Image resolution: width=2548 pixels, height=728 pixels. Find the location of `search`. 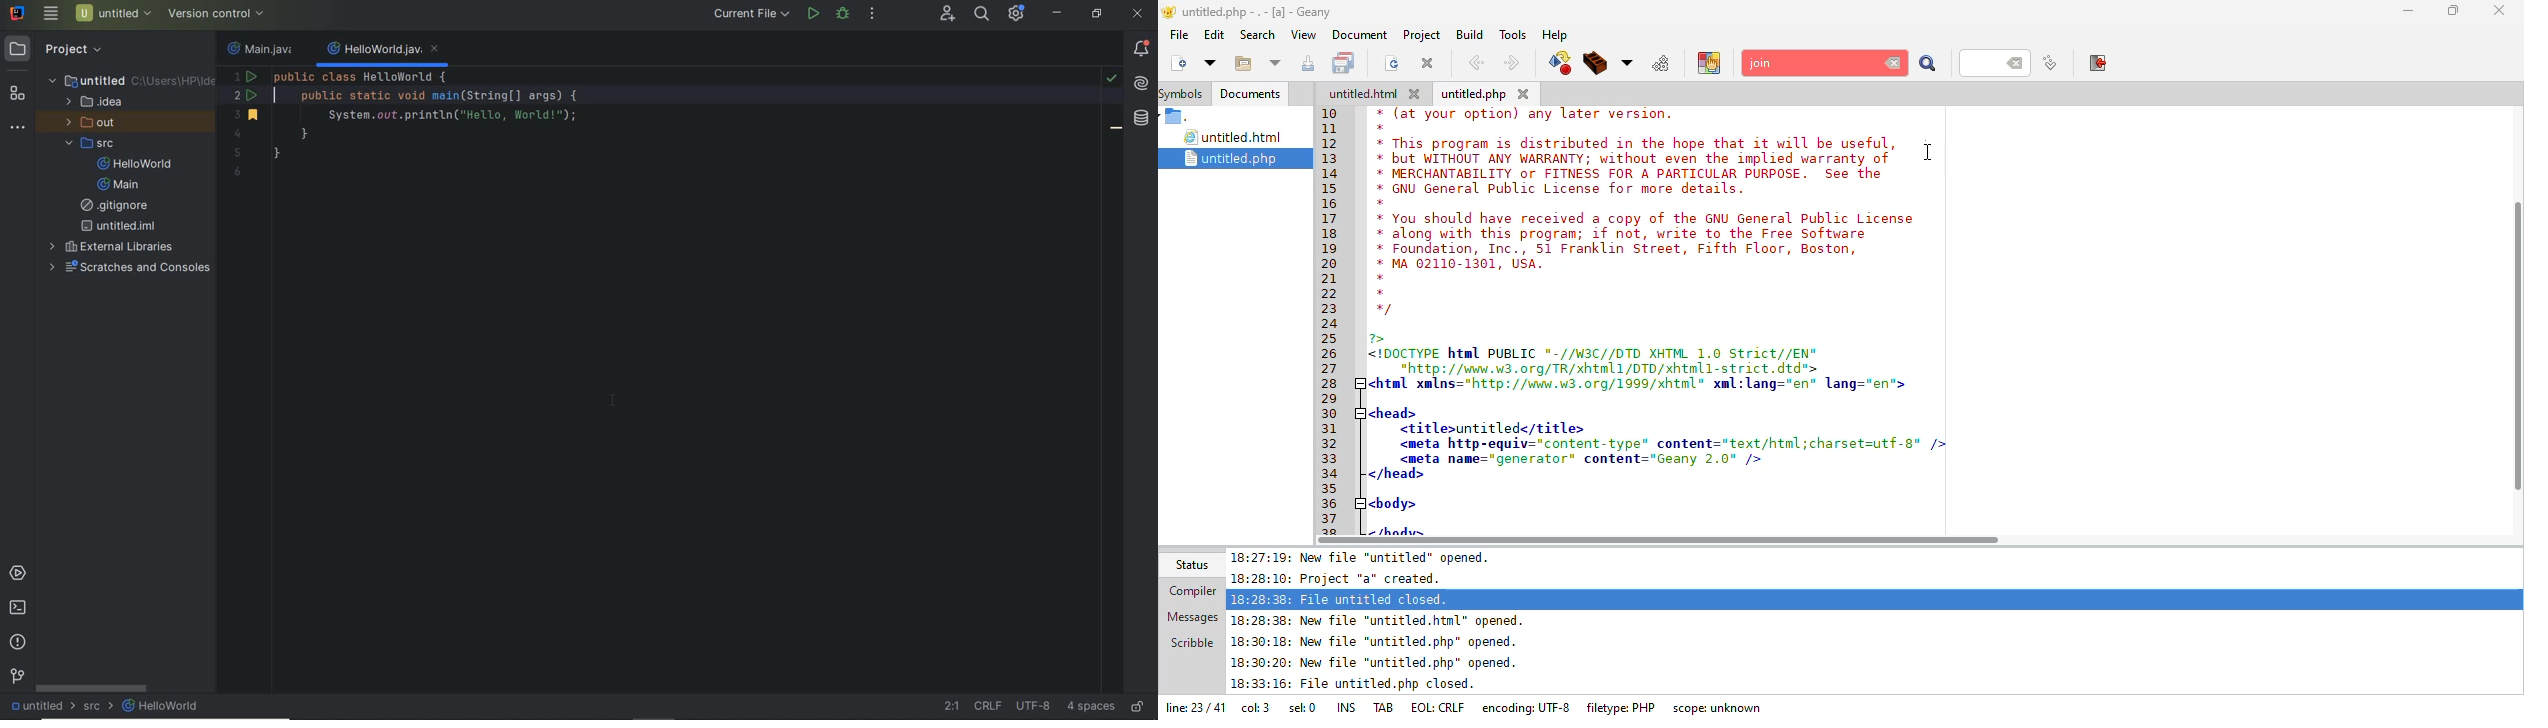

search is located at coordinates (1928, 65).